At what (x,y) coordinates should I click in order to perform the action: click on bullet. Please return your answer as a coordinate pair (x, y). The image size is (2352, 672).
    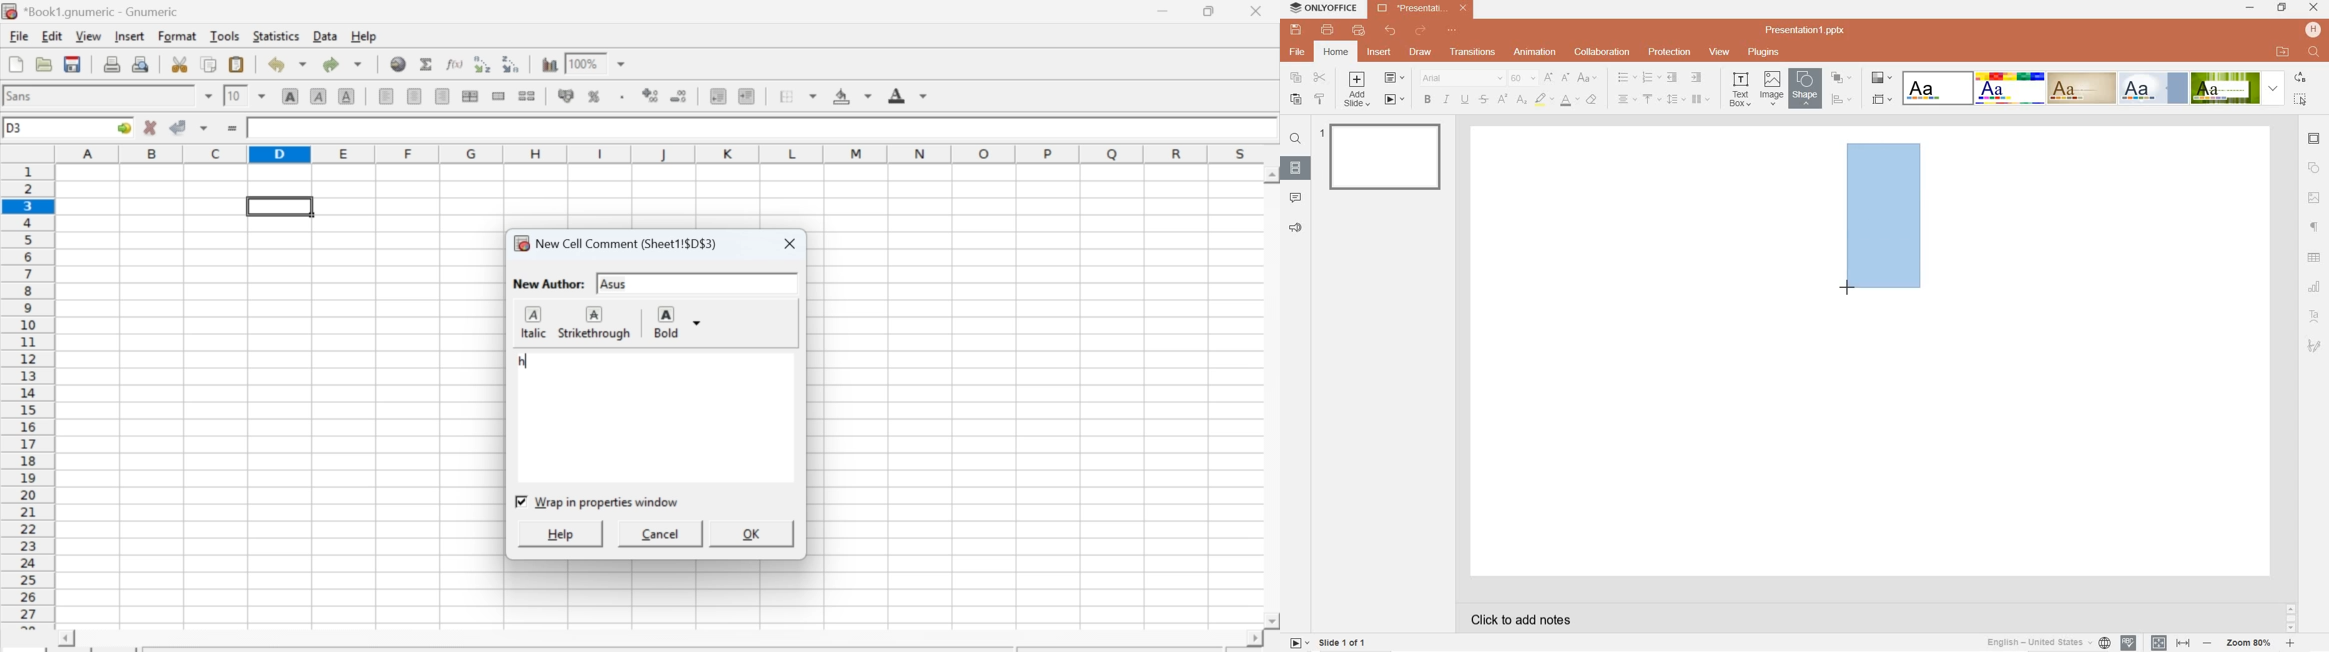
    Looking at the image, I should click on (1627, 77).